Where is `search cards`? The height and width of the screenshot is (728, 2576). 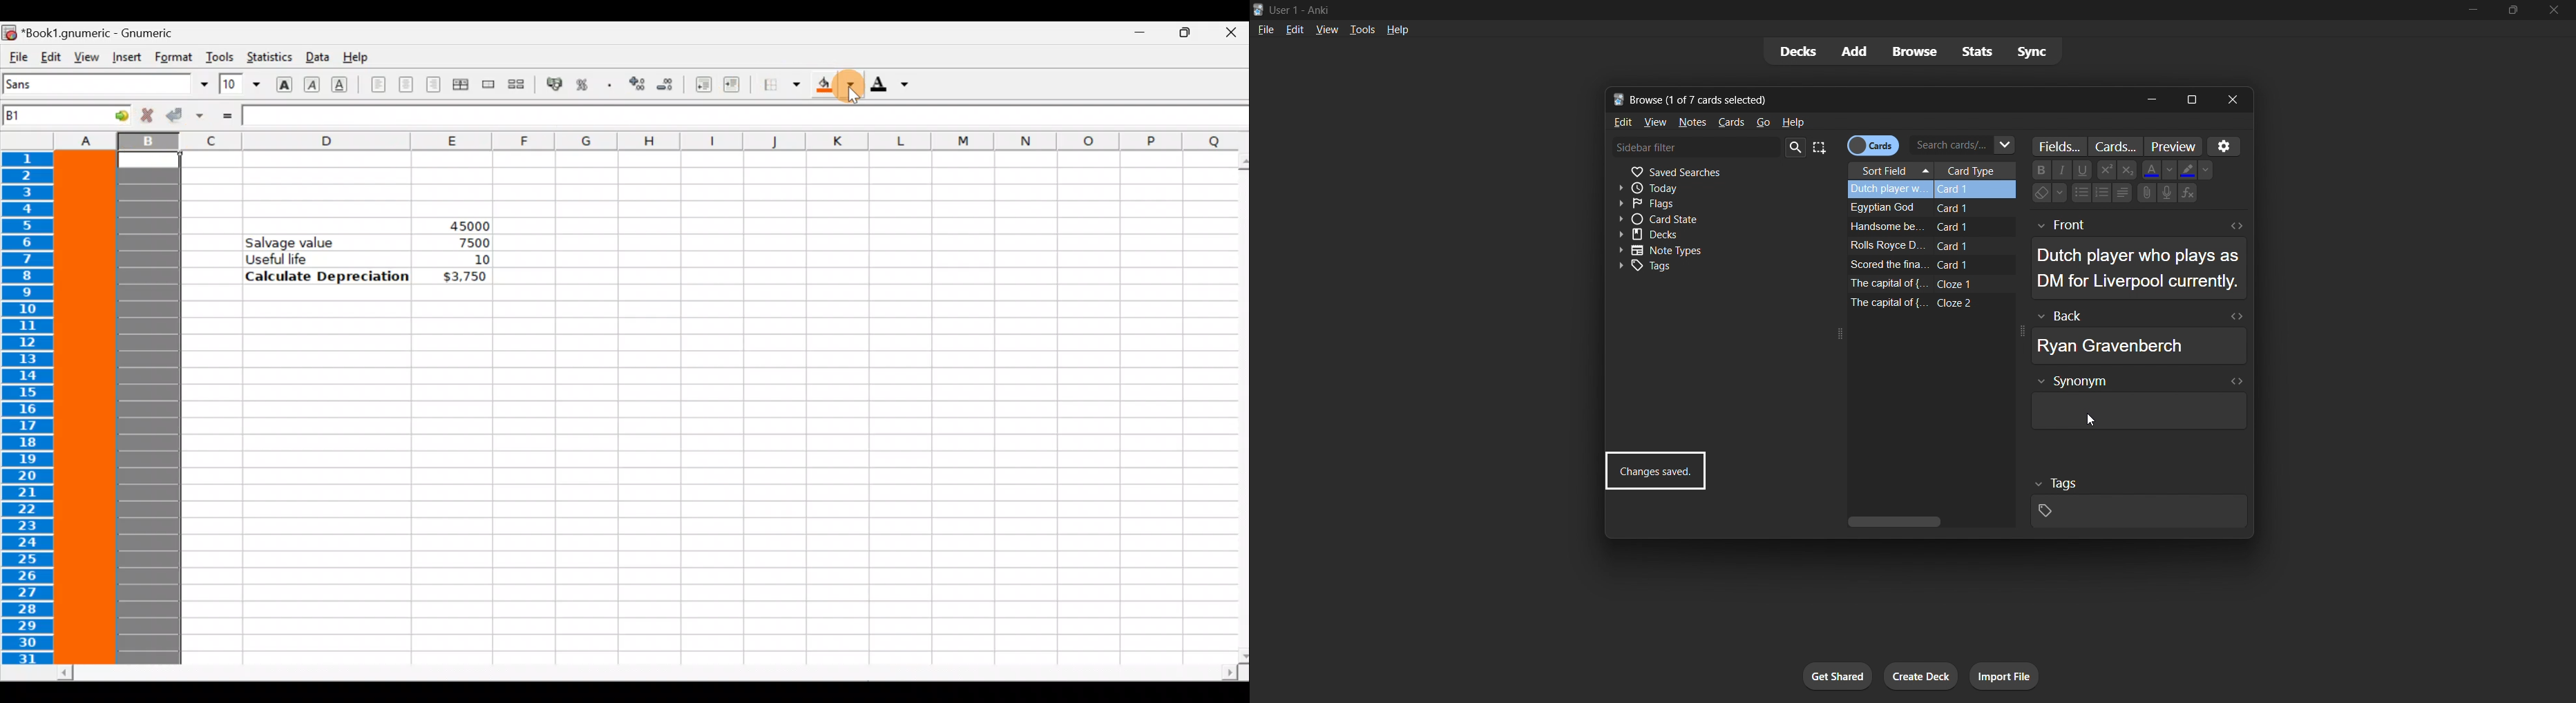
search cards is located at coordinates (1963, 145).